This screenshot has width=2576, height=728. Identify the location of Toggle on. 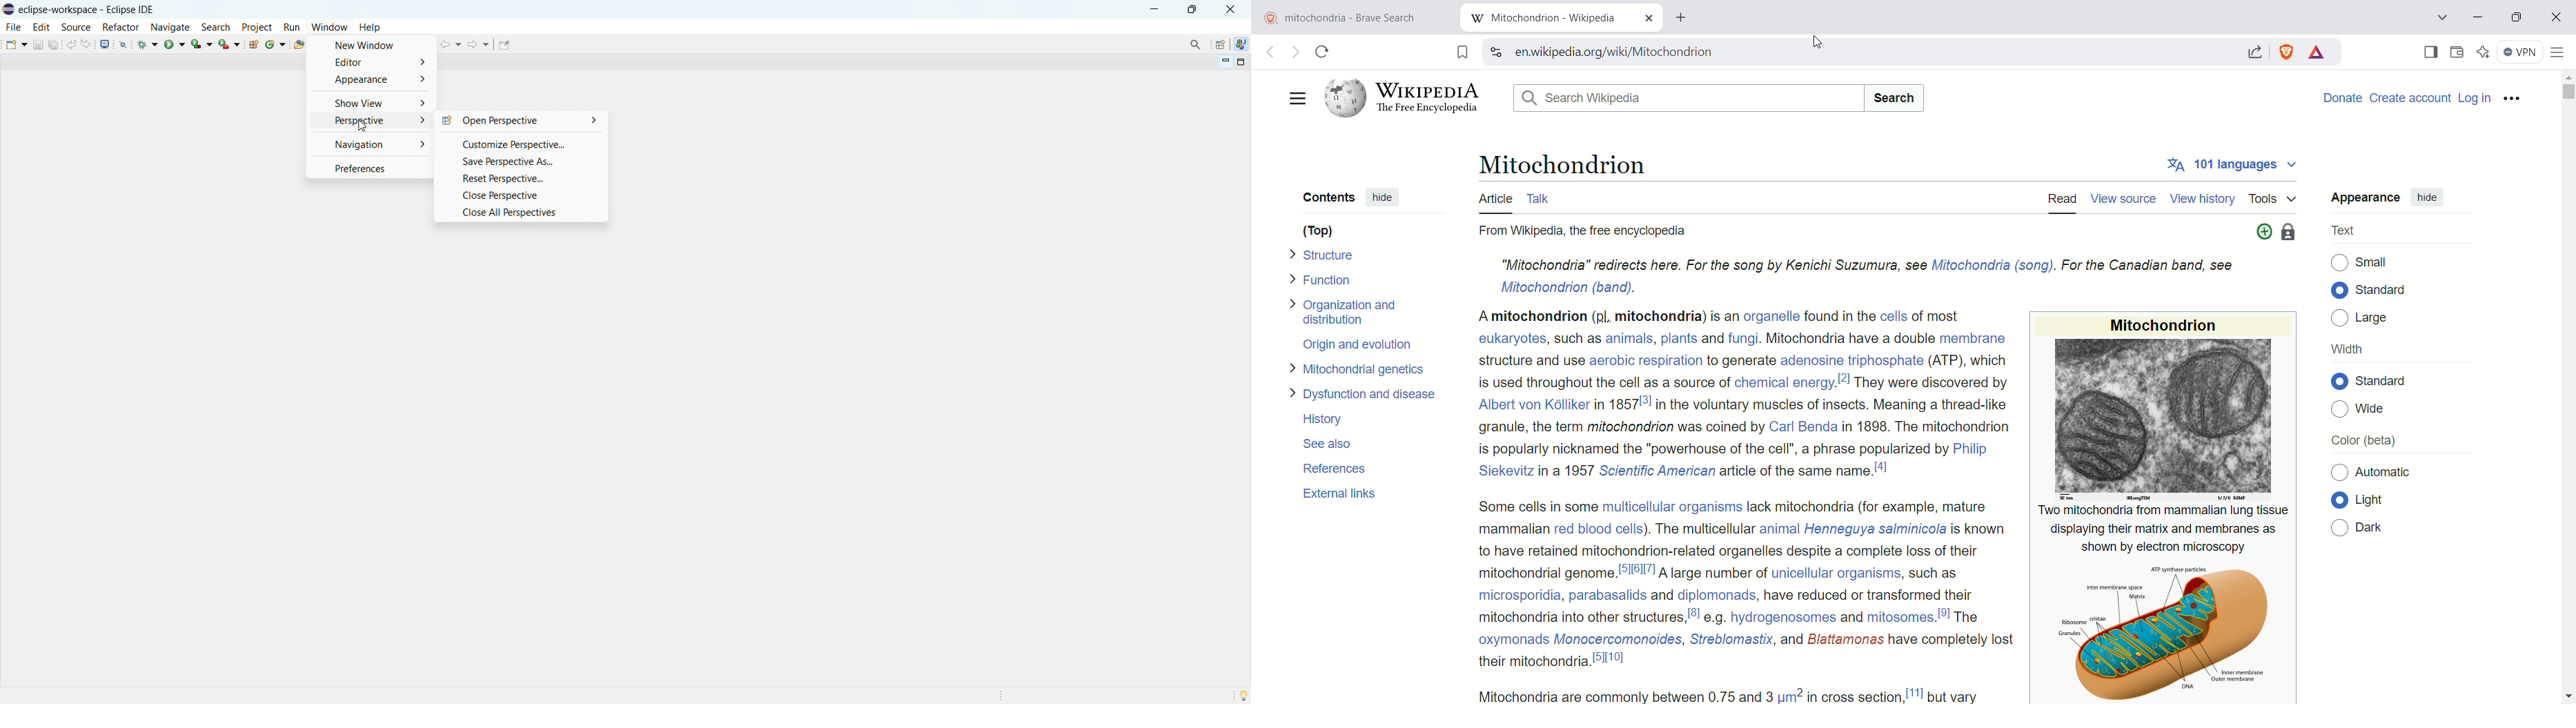
(2339, 381).